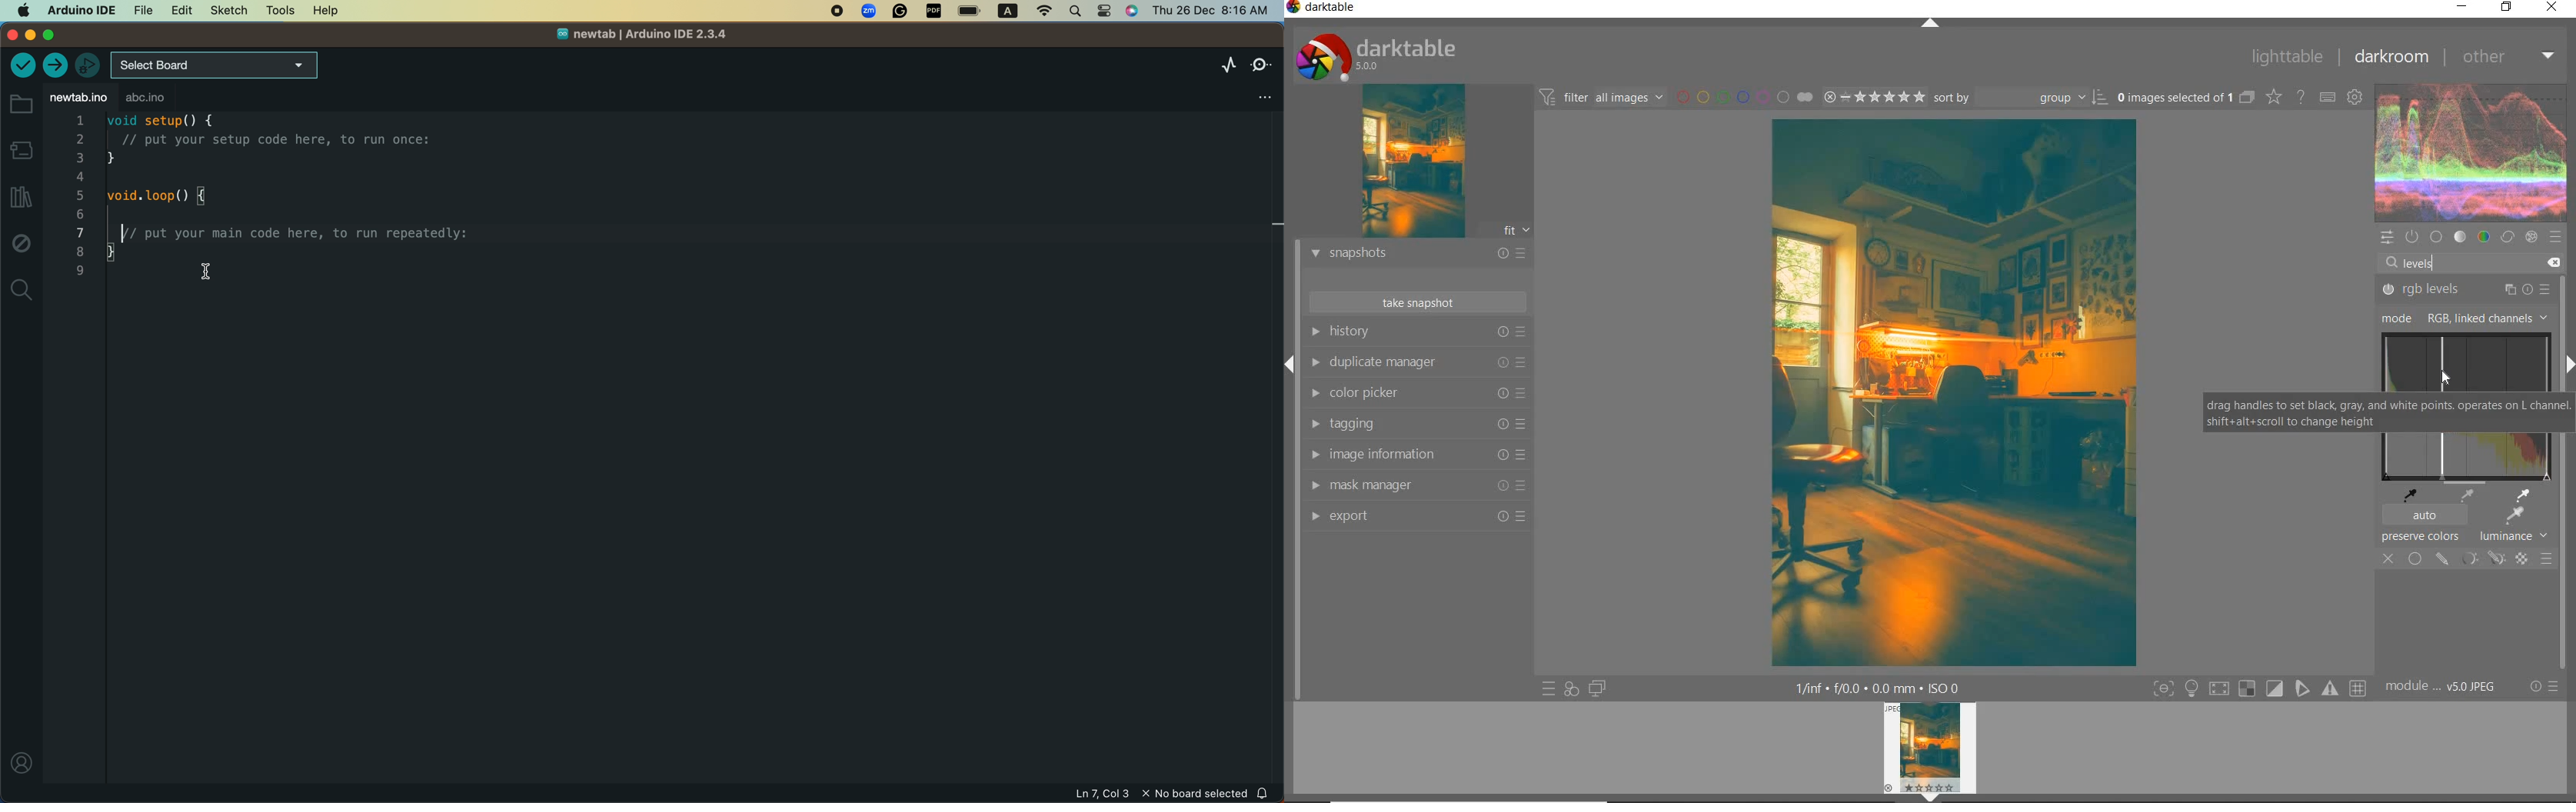 The width and height of the screenshot is (2576, 812). I want to click on blending options, so click(2546, 558).